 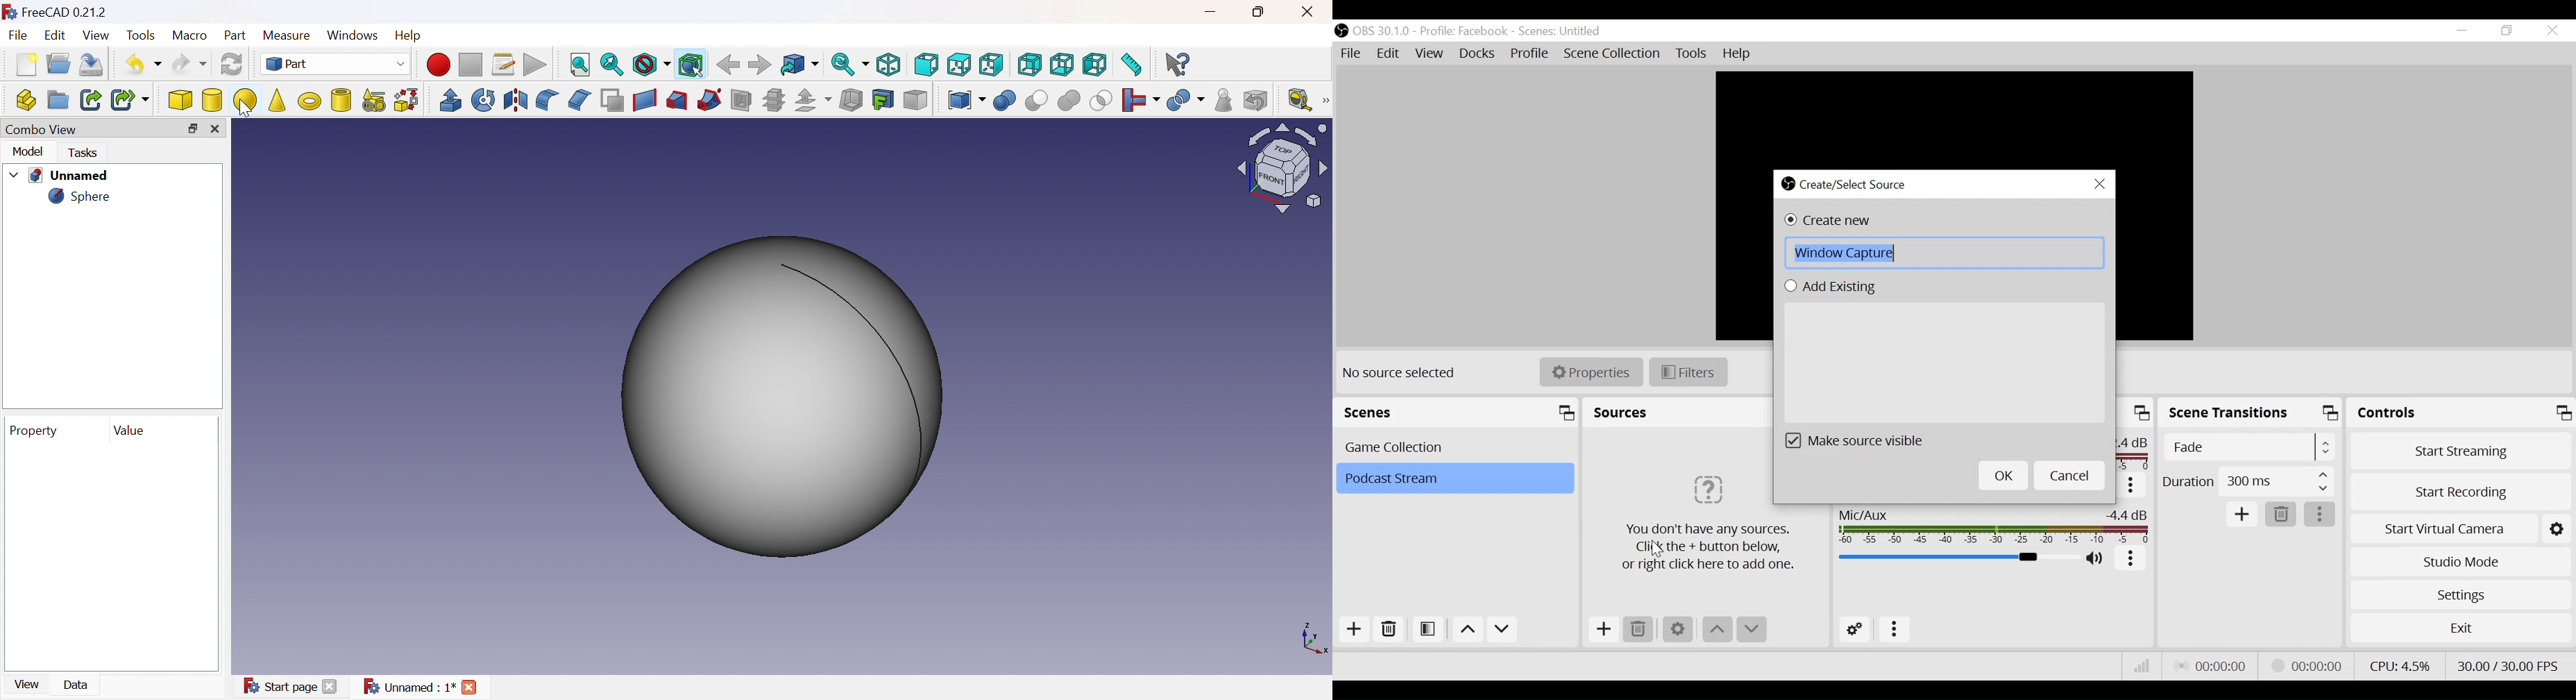 I want to click on 24db, so click(x=2134, y=442).